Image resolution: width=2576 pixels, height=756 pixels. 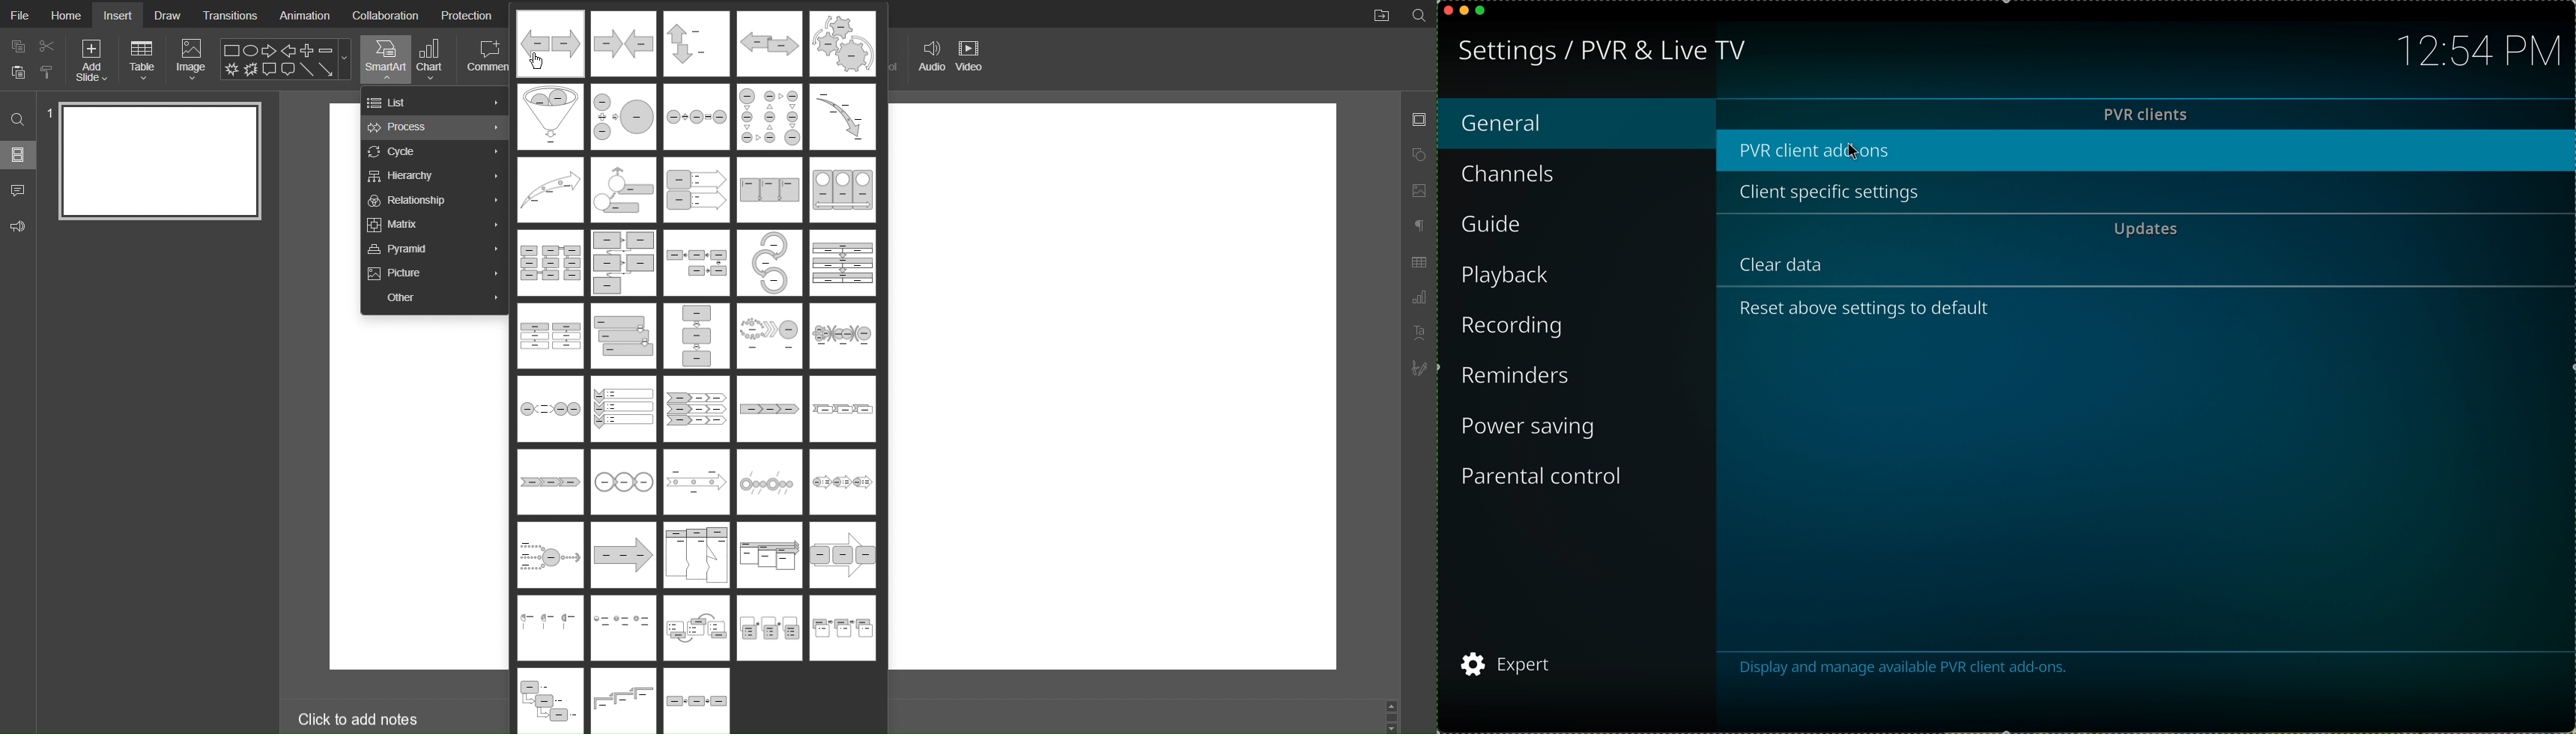 I want to click on Table Settings, so click(x=1419, y=261).